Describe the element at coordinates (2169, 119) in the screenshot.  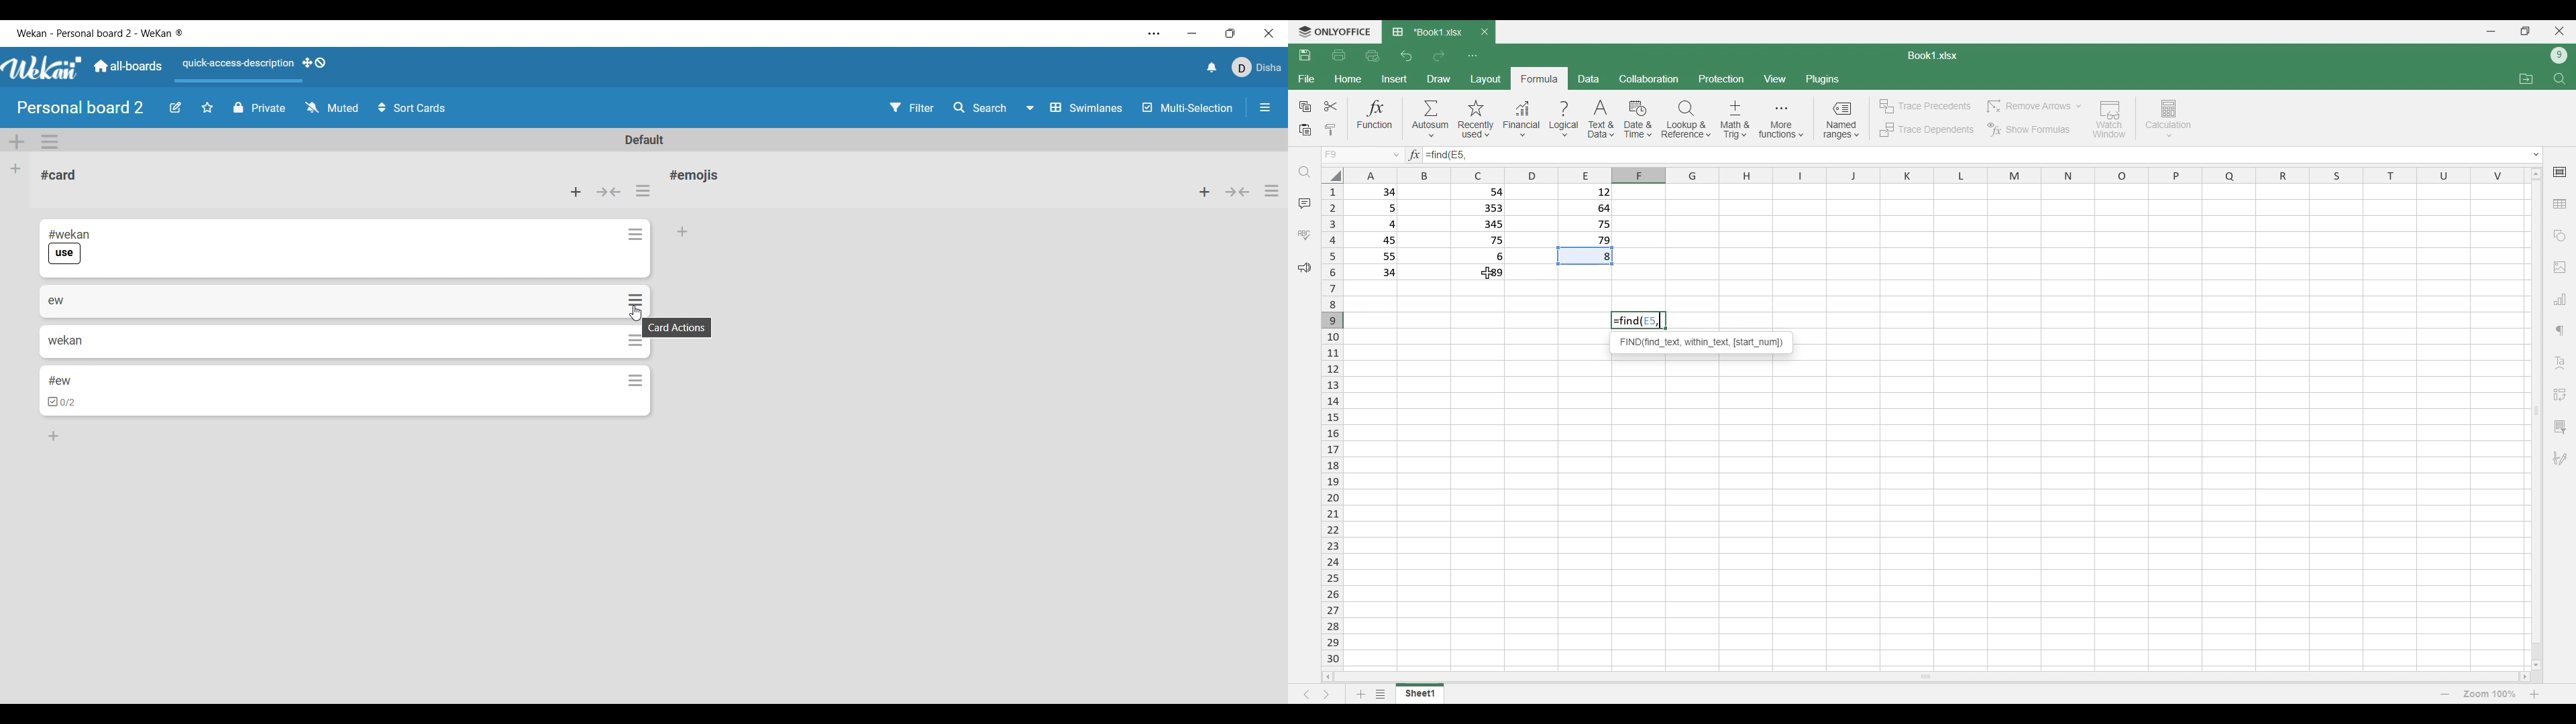
I see `Calculation options` at that location.